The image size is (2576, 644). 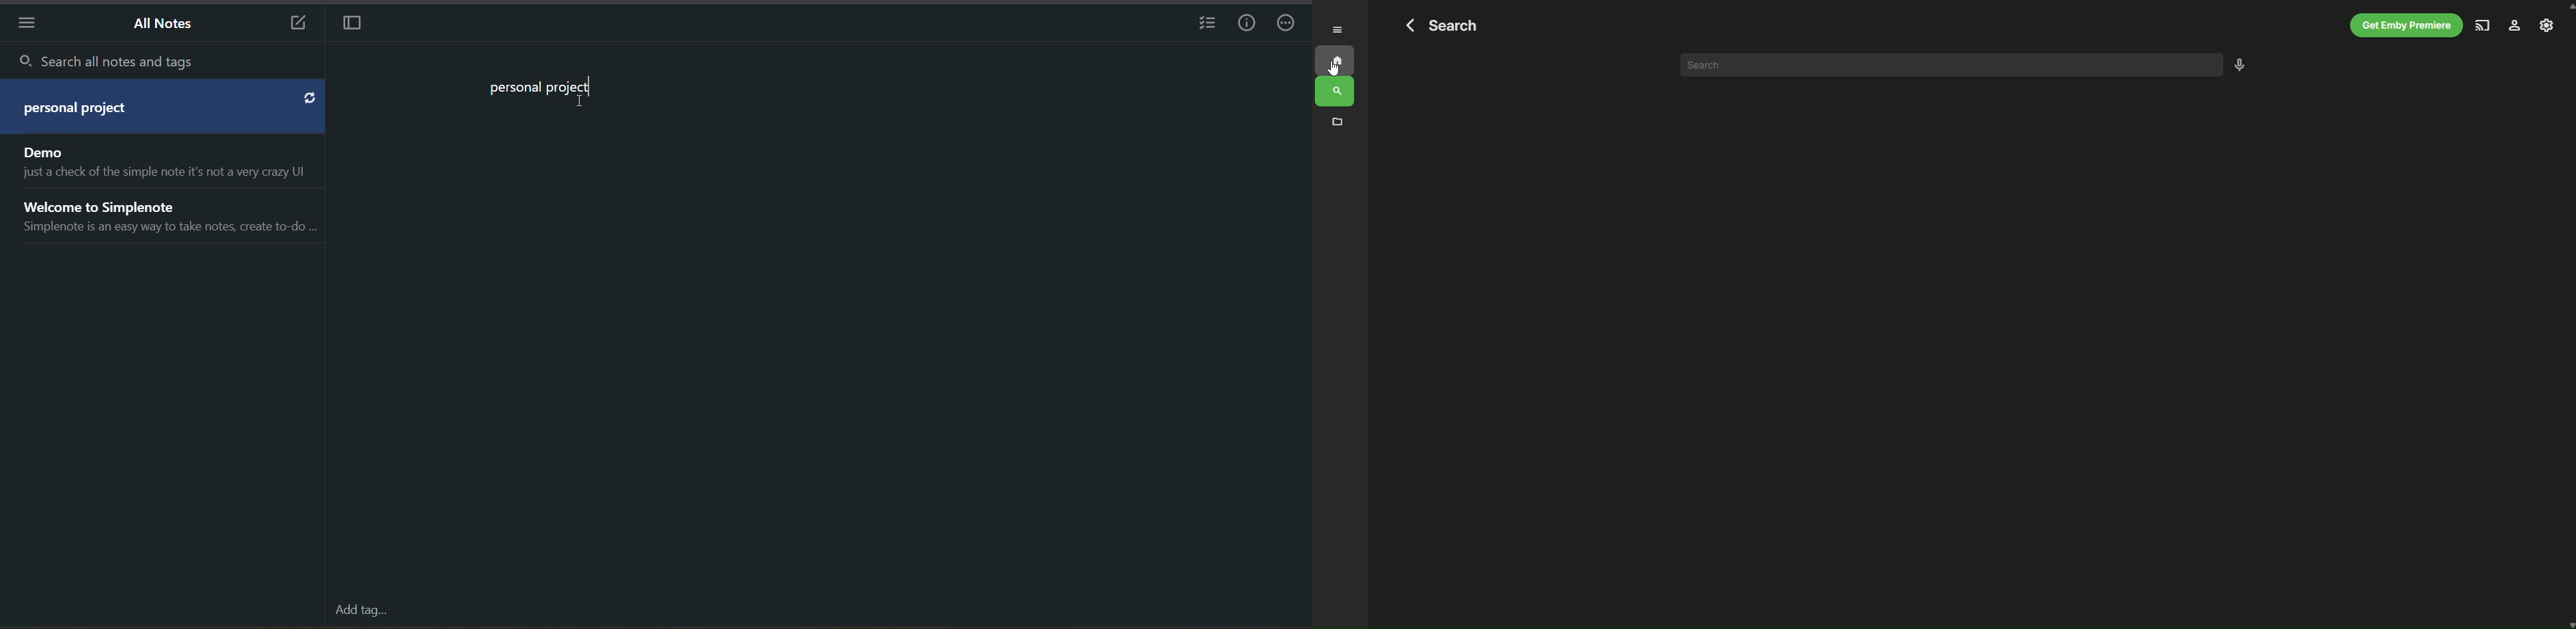 What do you see at coordinates (1338, 64) in the screenshot?
I see `Home` at bounding box center [1338, 64].